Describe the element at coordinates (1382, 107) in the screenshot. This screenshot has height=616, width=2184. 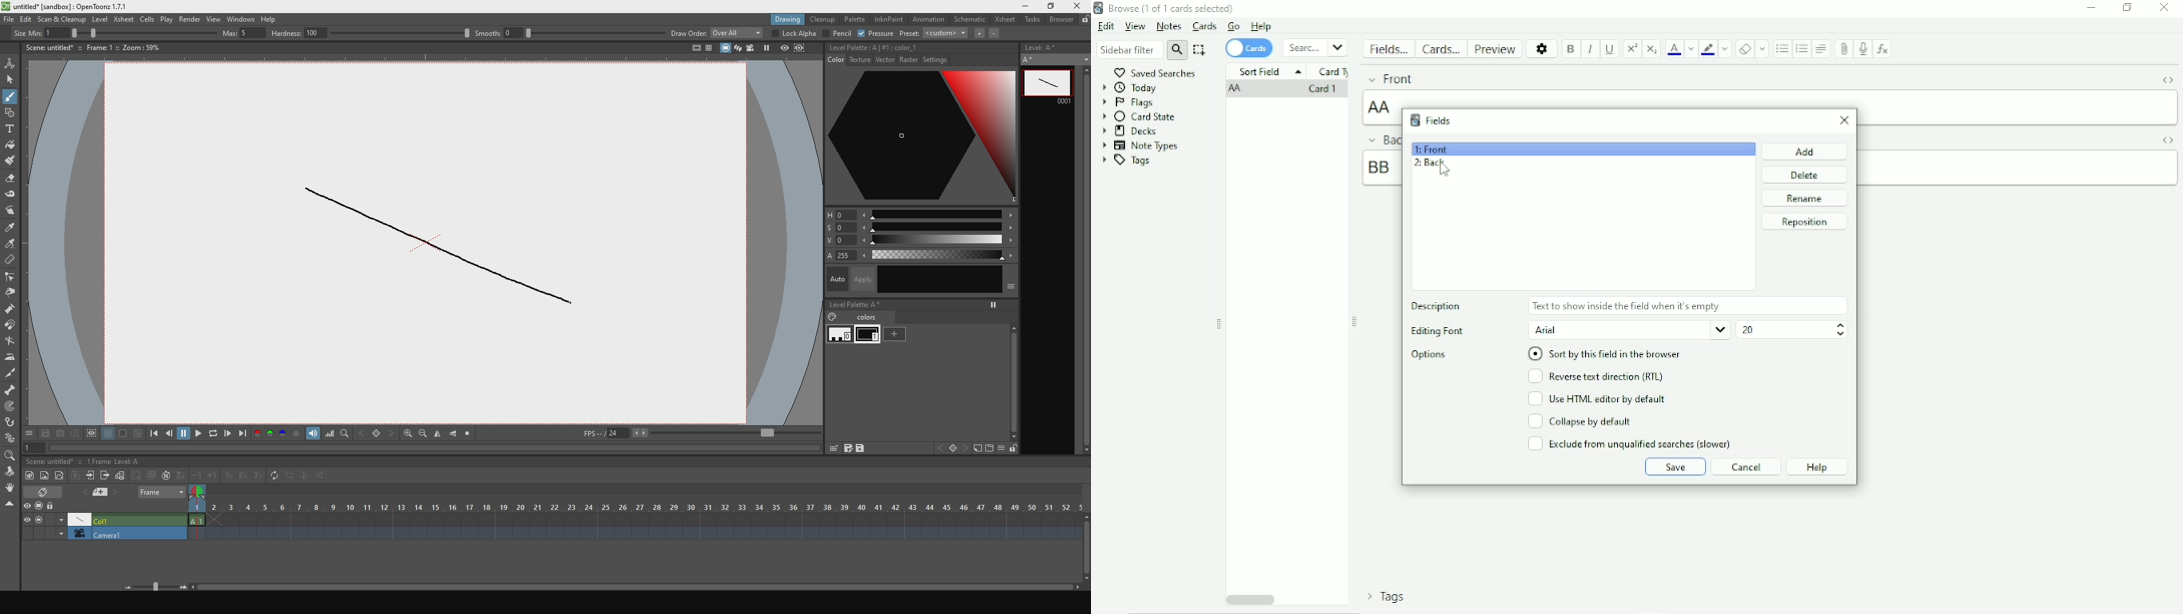
I see `AA` at that location.